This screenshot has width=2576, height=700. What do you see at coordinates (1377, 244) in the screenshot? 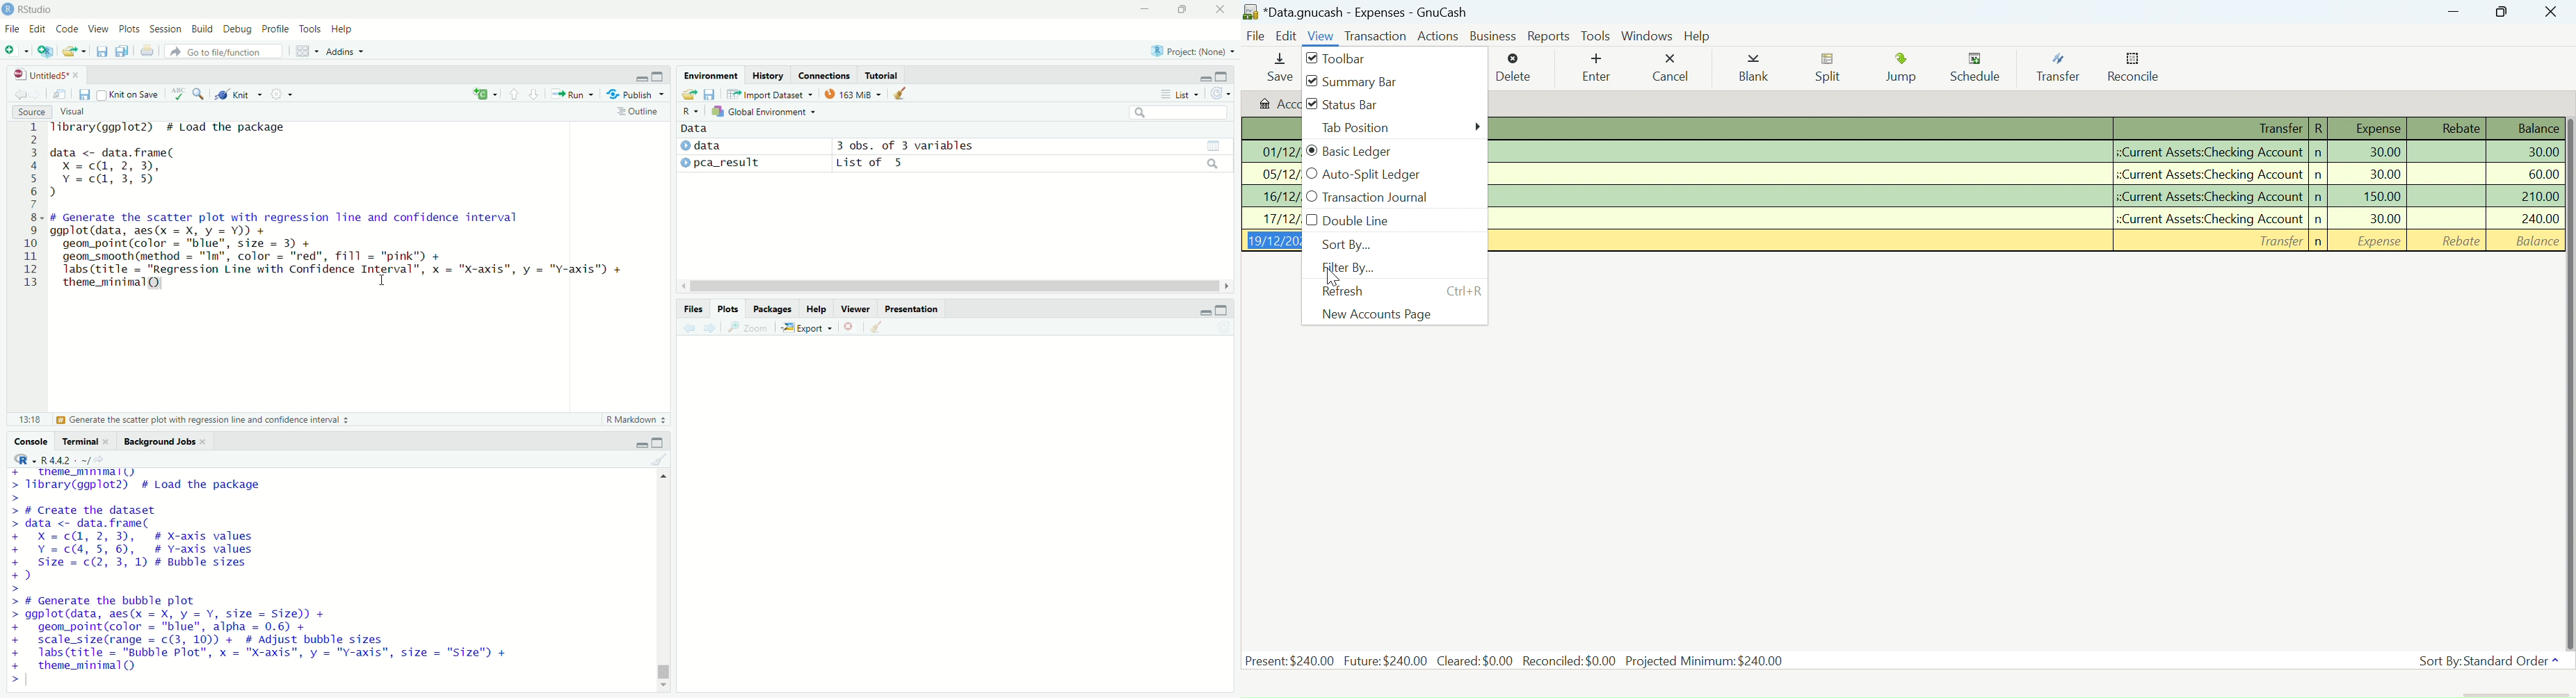
I see `Sort By` at bounding box center [1377, 244].